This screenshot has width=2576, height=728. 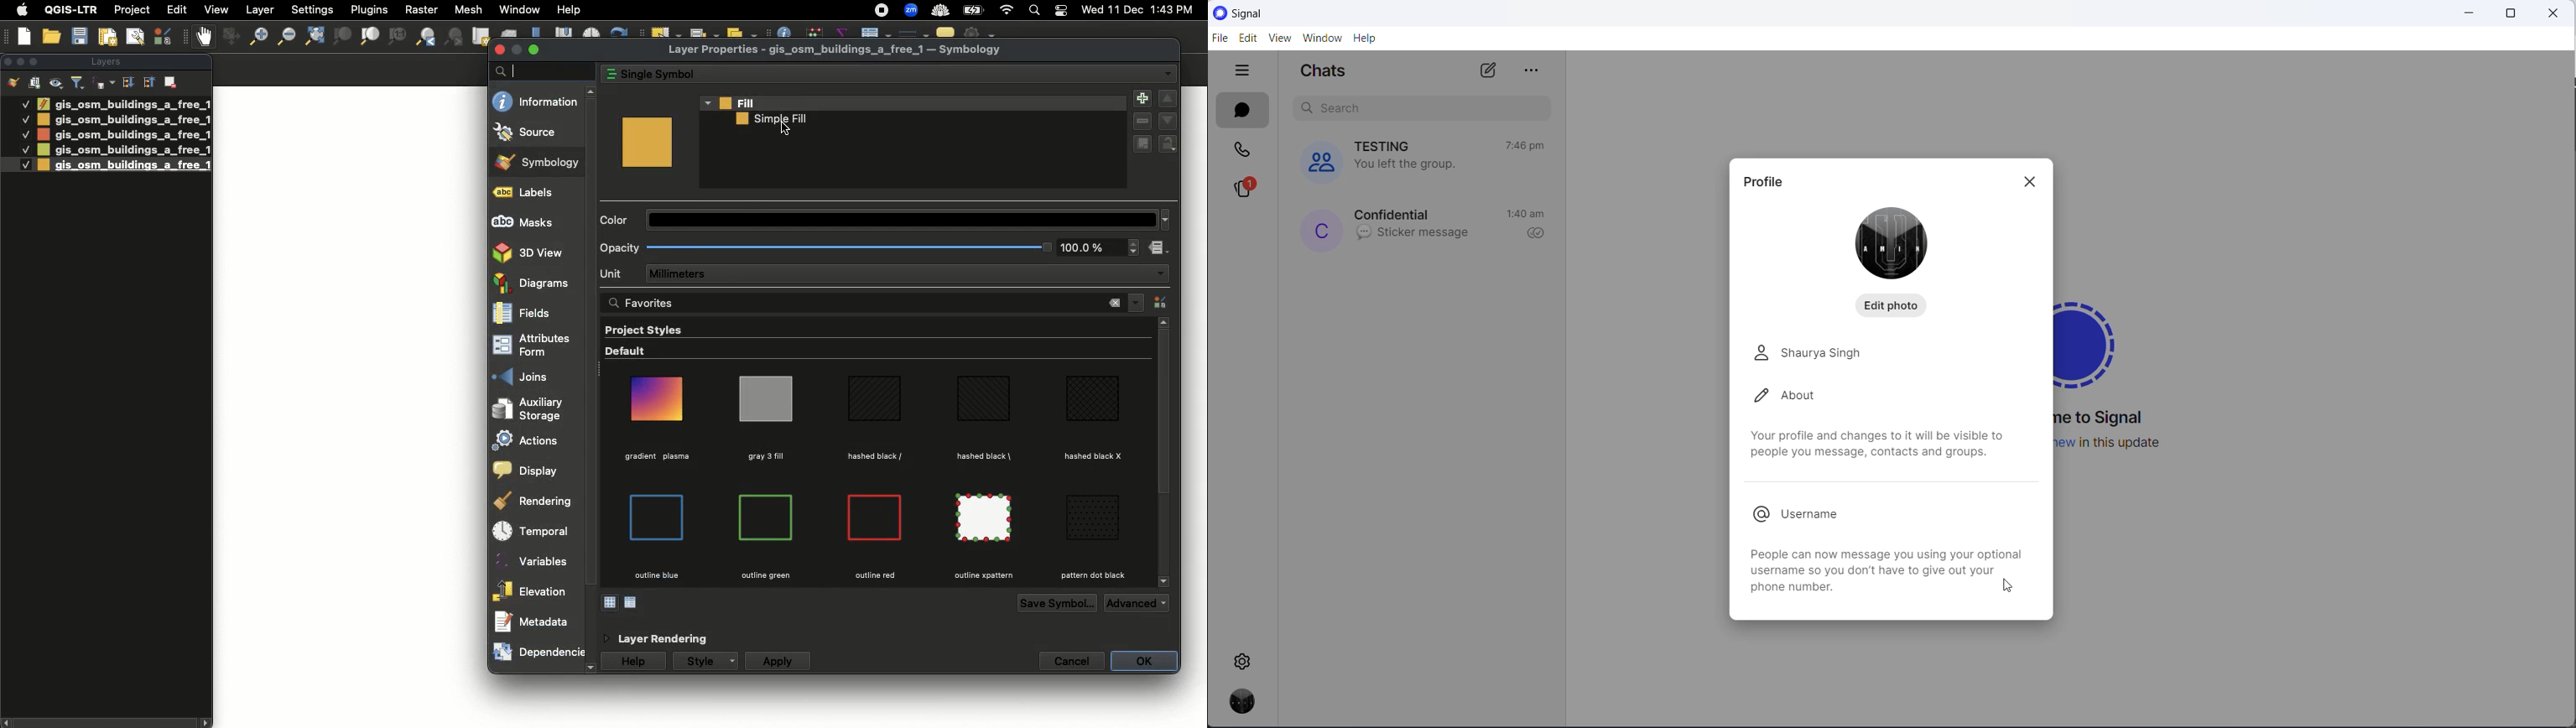 I want to click on left group notification, so click(x=1415, y=164).